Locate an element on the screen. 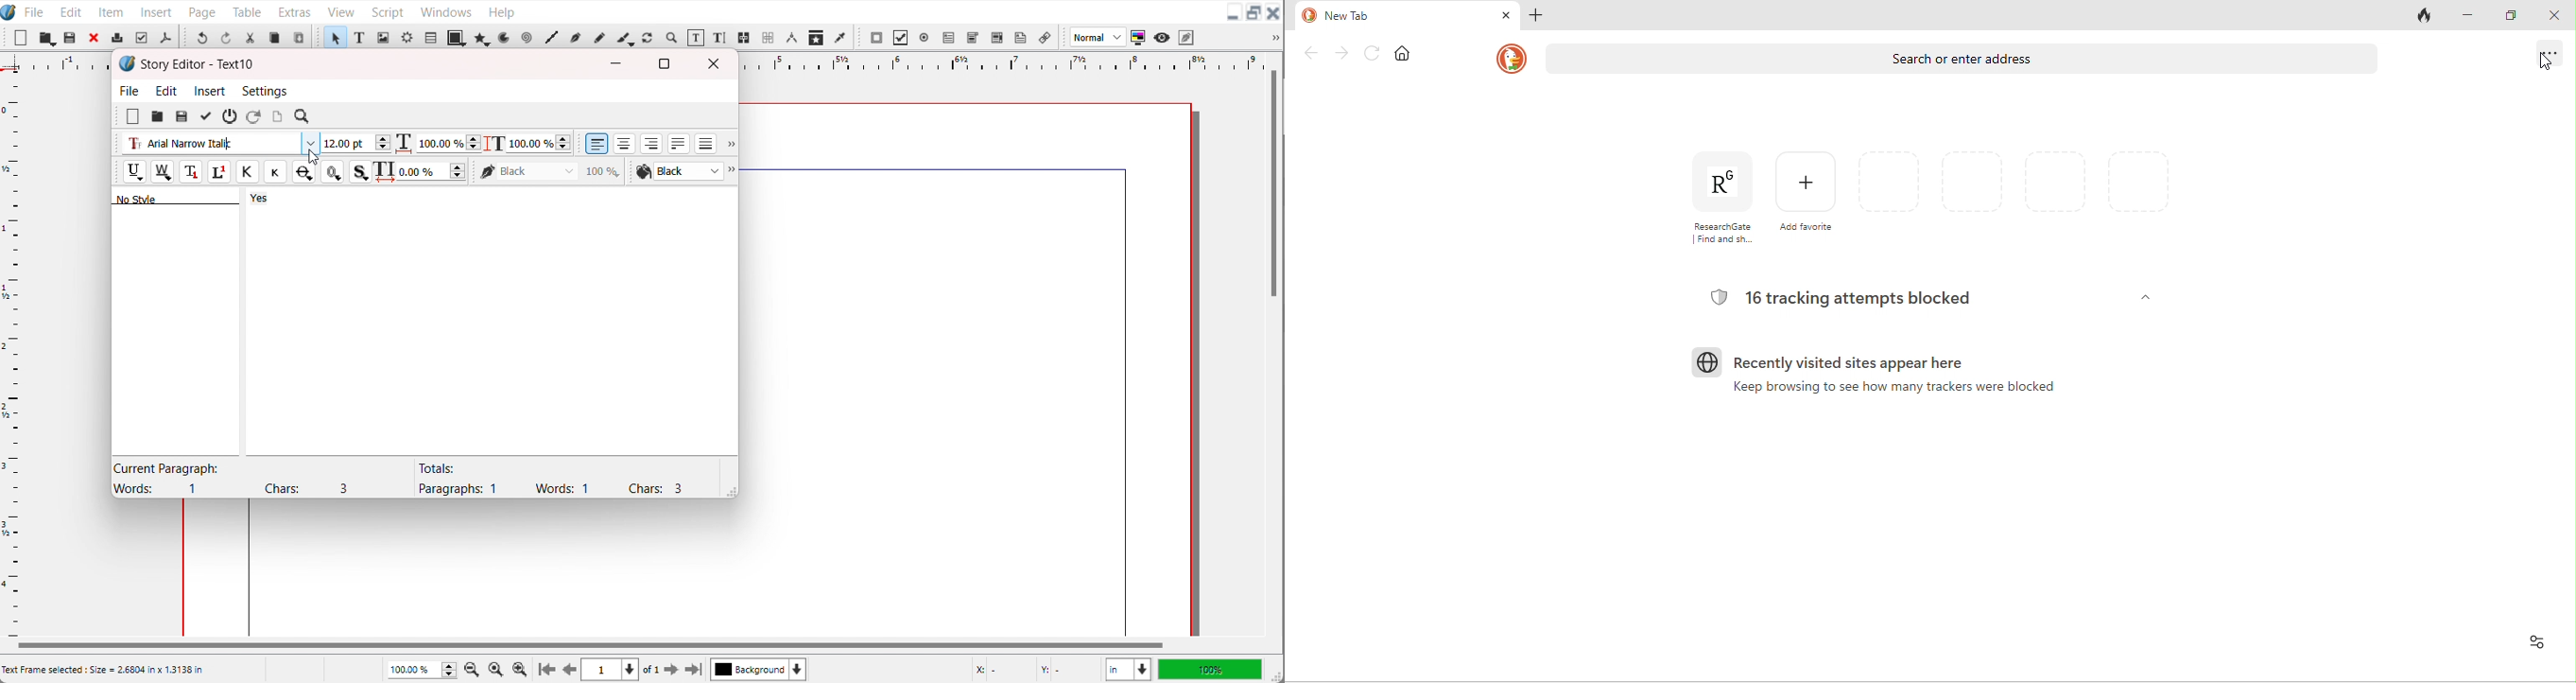  Unlink text frame is located at coordinates (767, 38).